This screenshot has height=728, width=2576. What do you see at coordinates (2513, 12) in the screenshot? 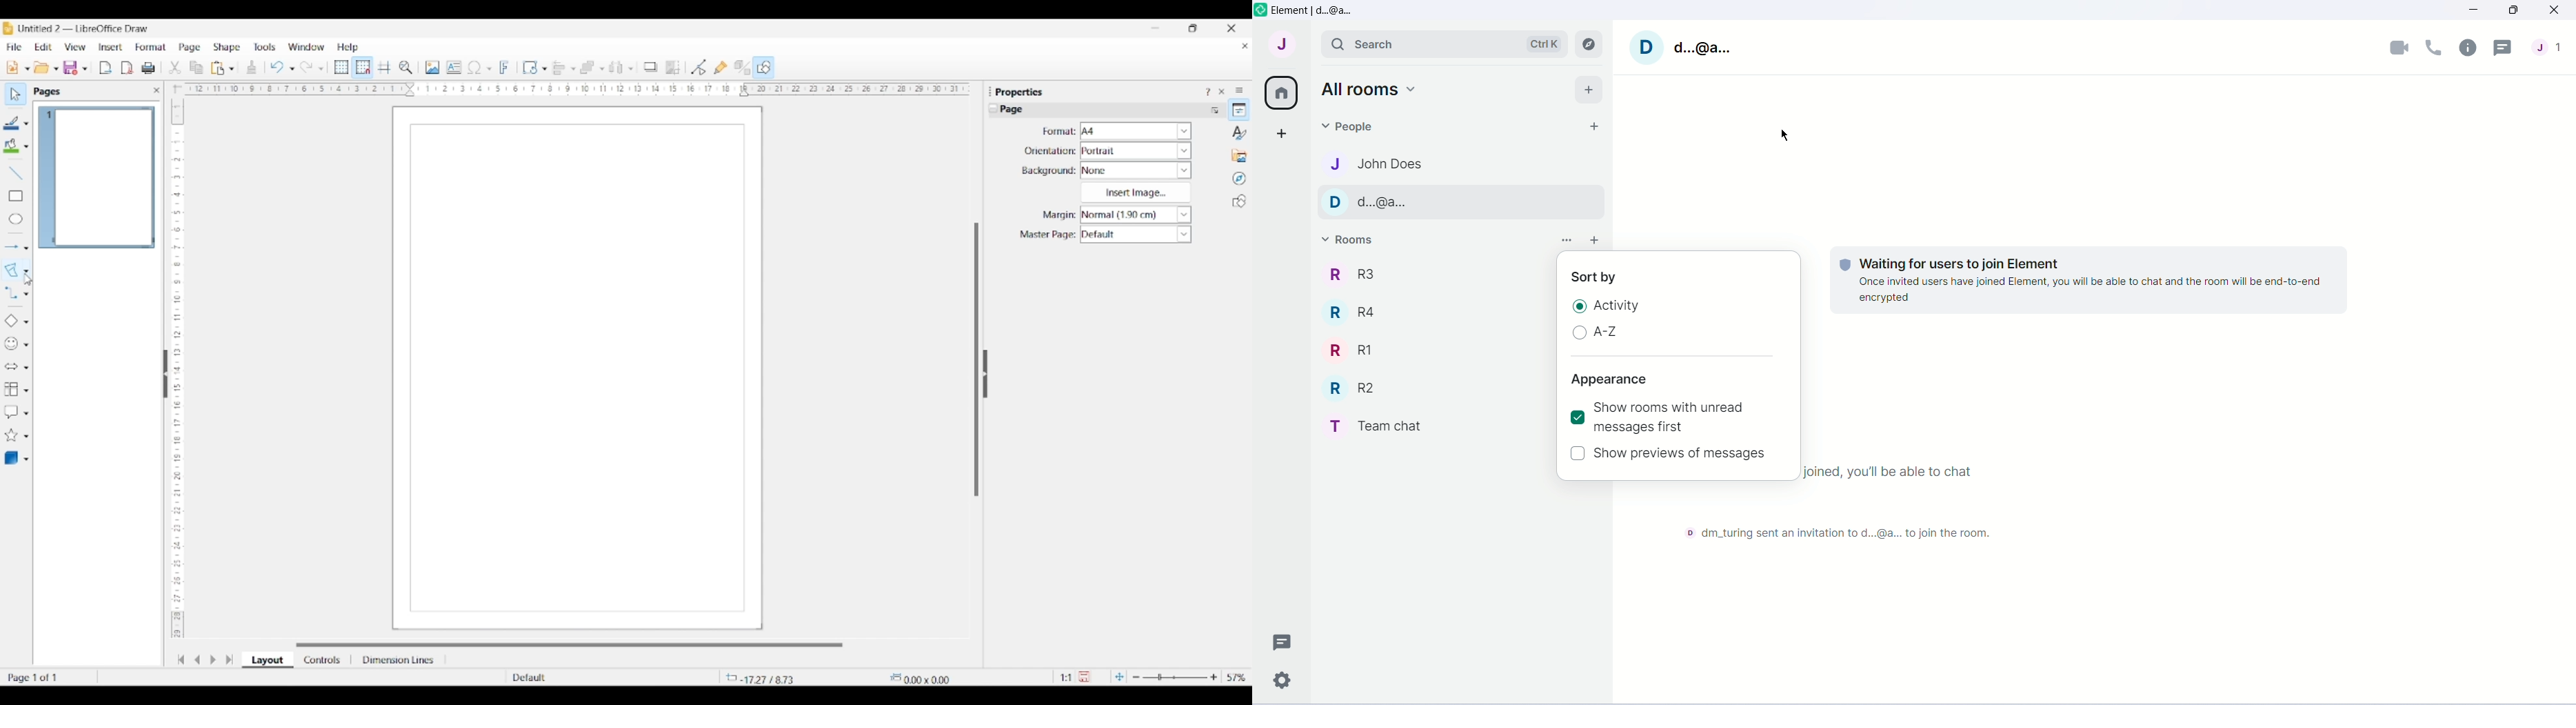
I see `Maximize` at bounding box center [2513, 12].